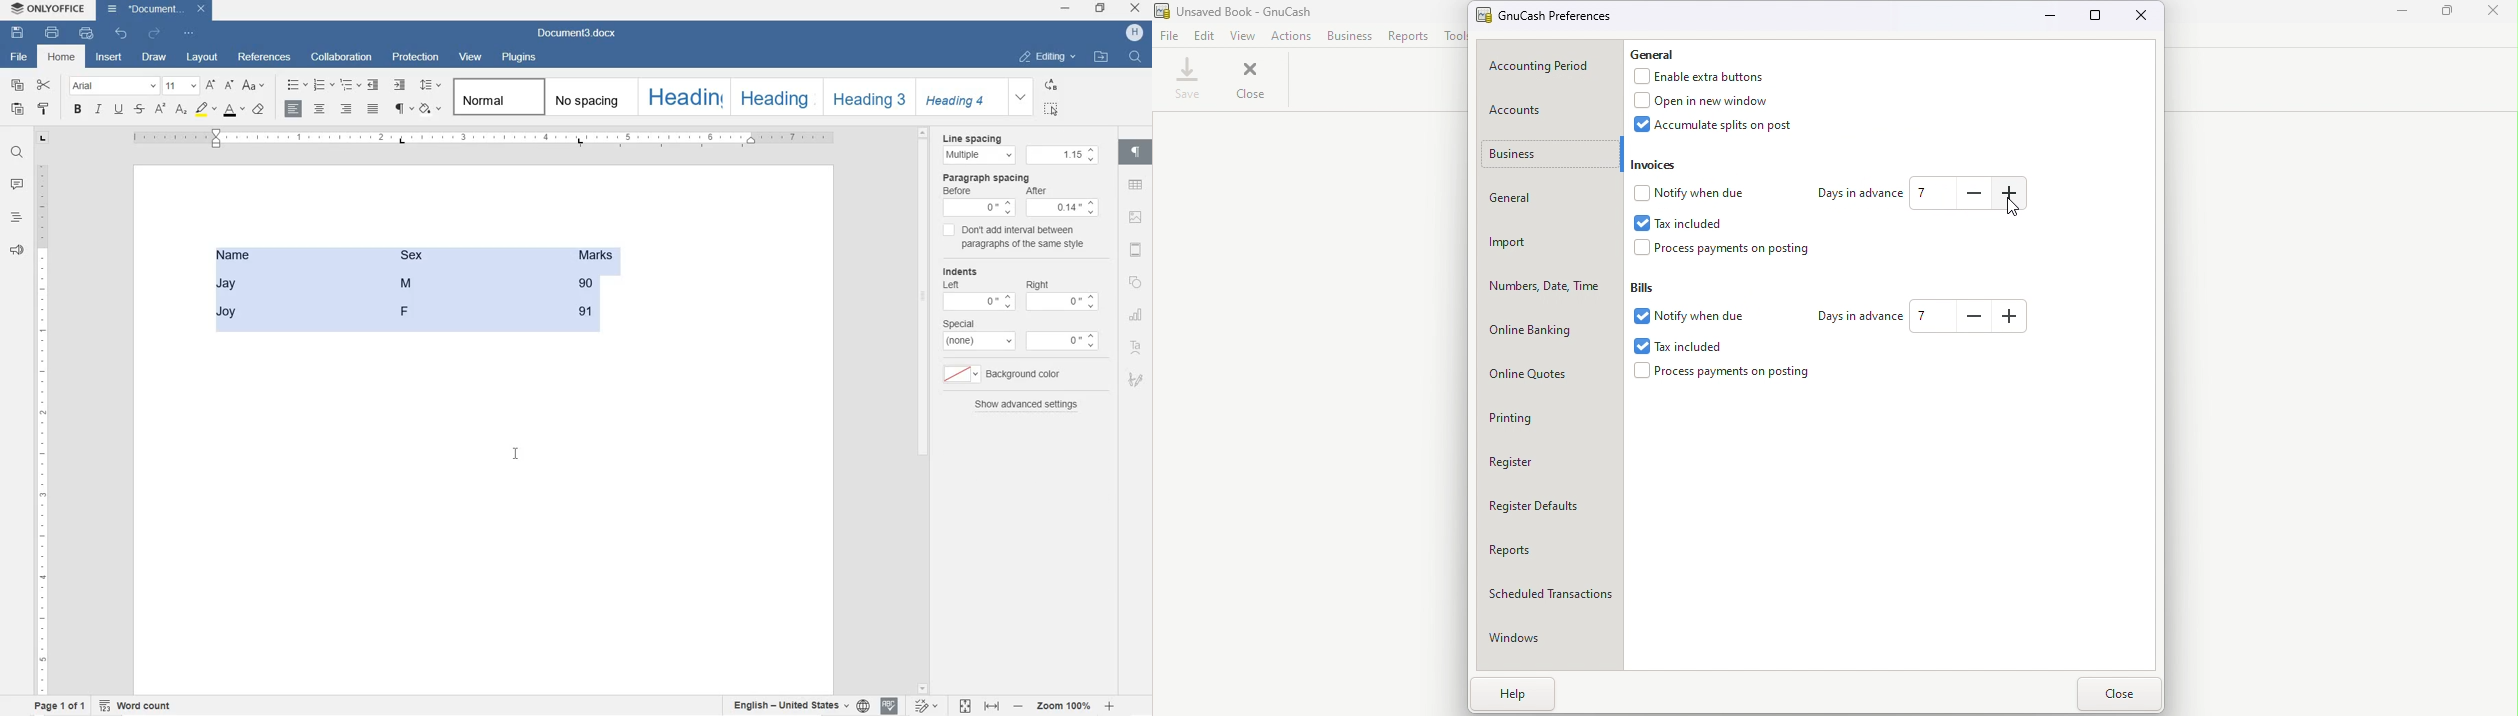 The image size is (2520, 728). What do you see at coordinates (1977, 316) in the screenshot?
I see `how many days in the future to warn about bills coming due` at bounding box center [1977, 316].